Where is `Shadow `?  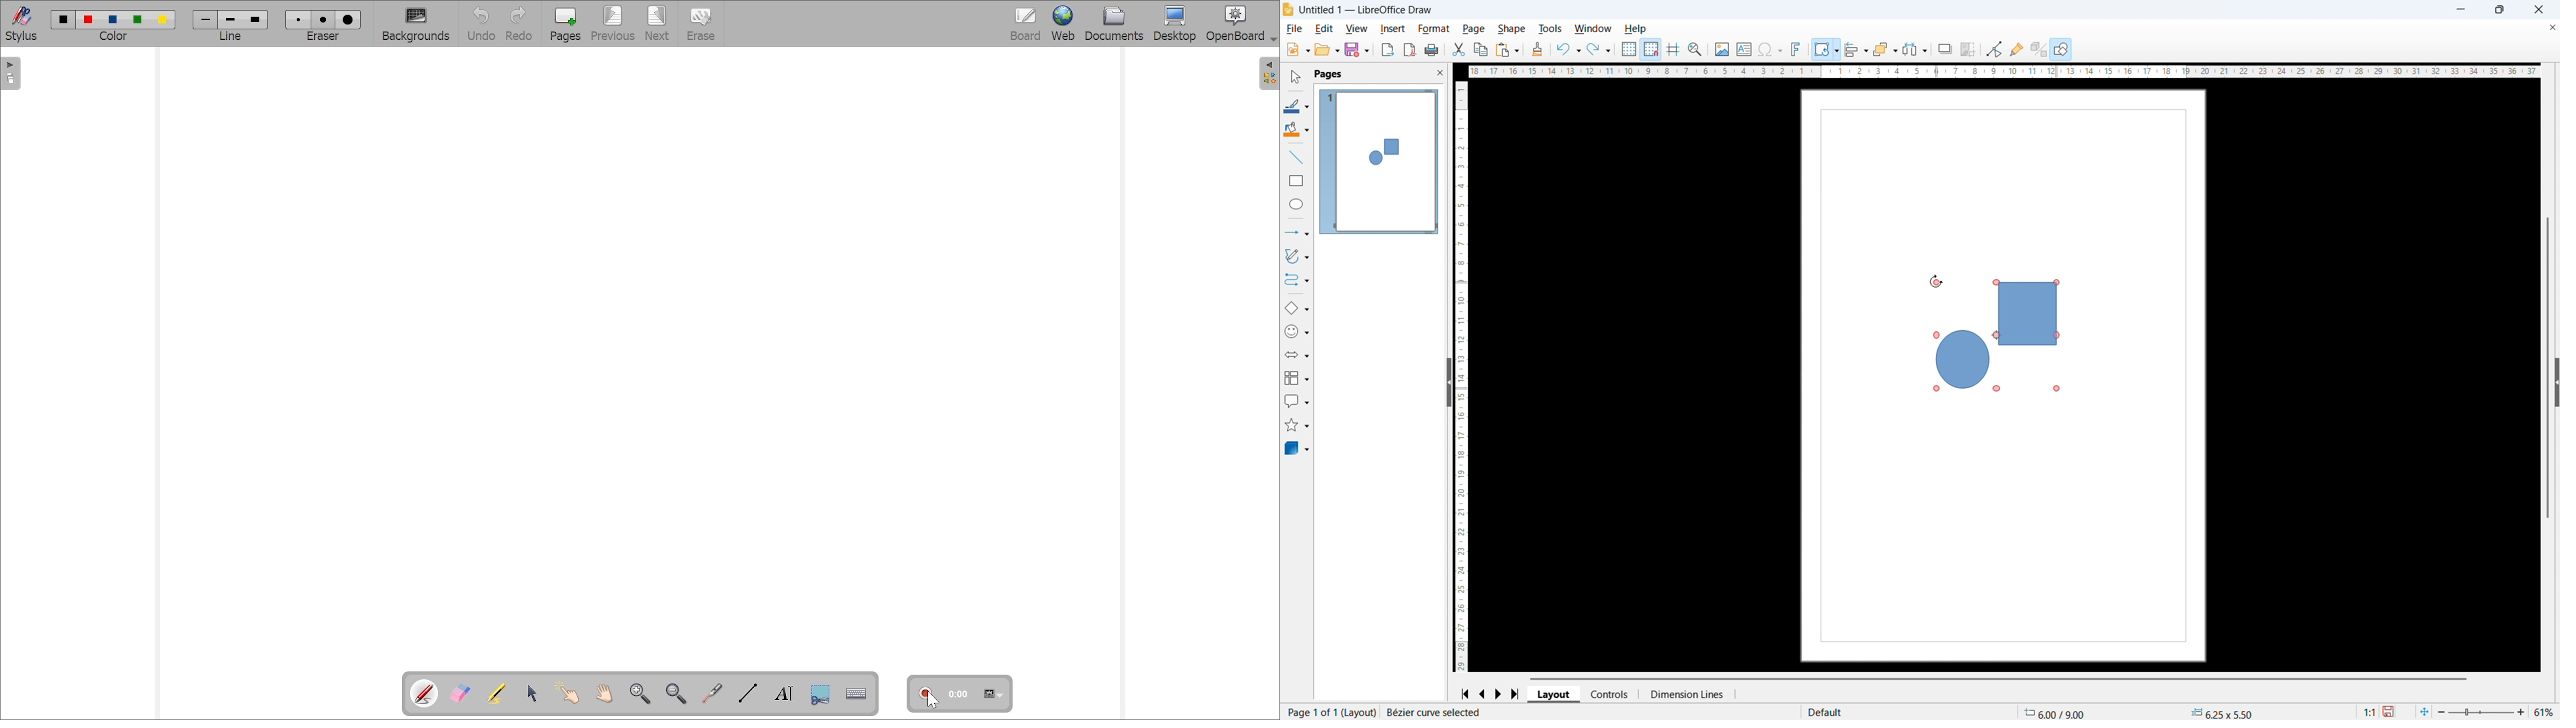
Shadow  is located at coordinates (1945, 49).